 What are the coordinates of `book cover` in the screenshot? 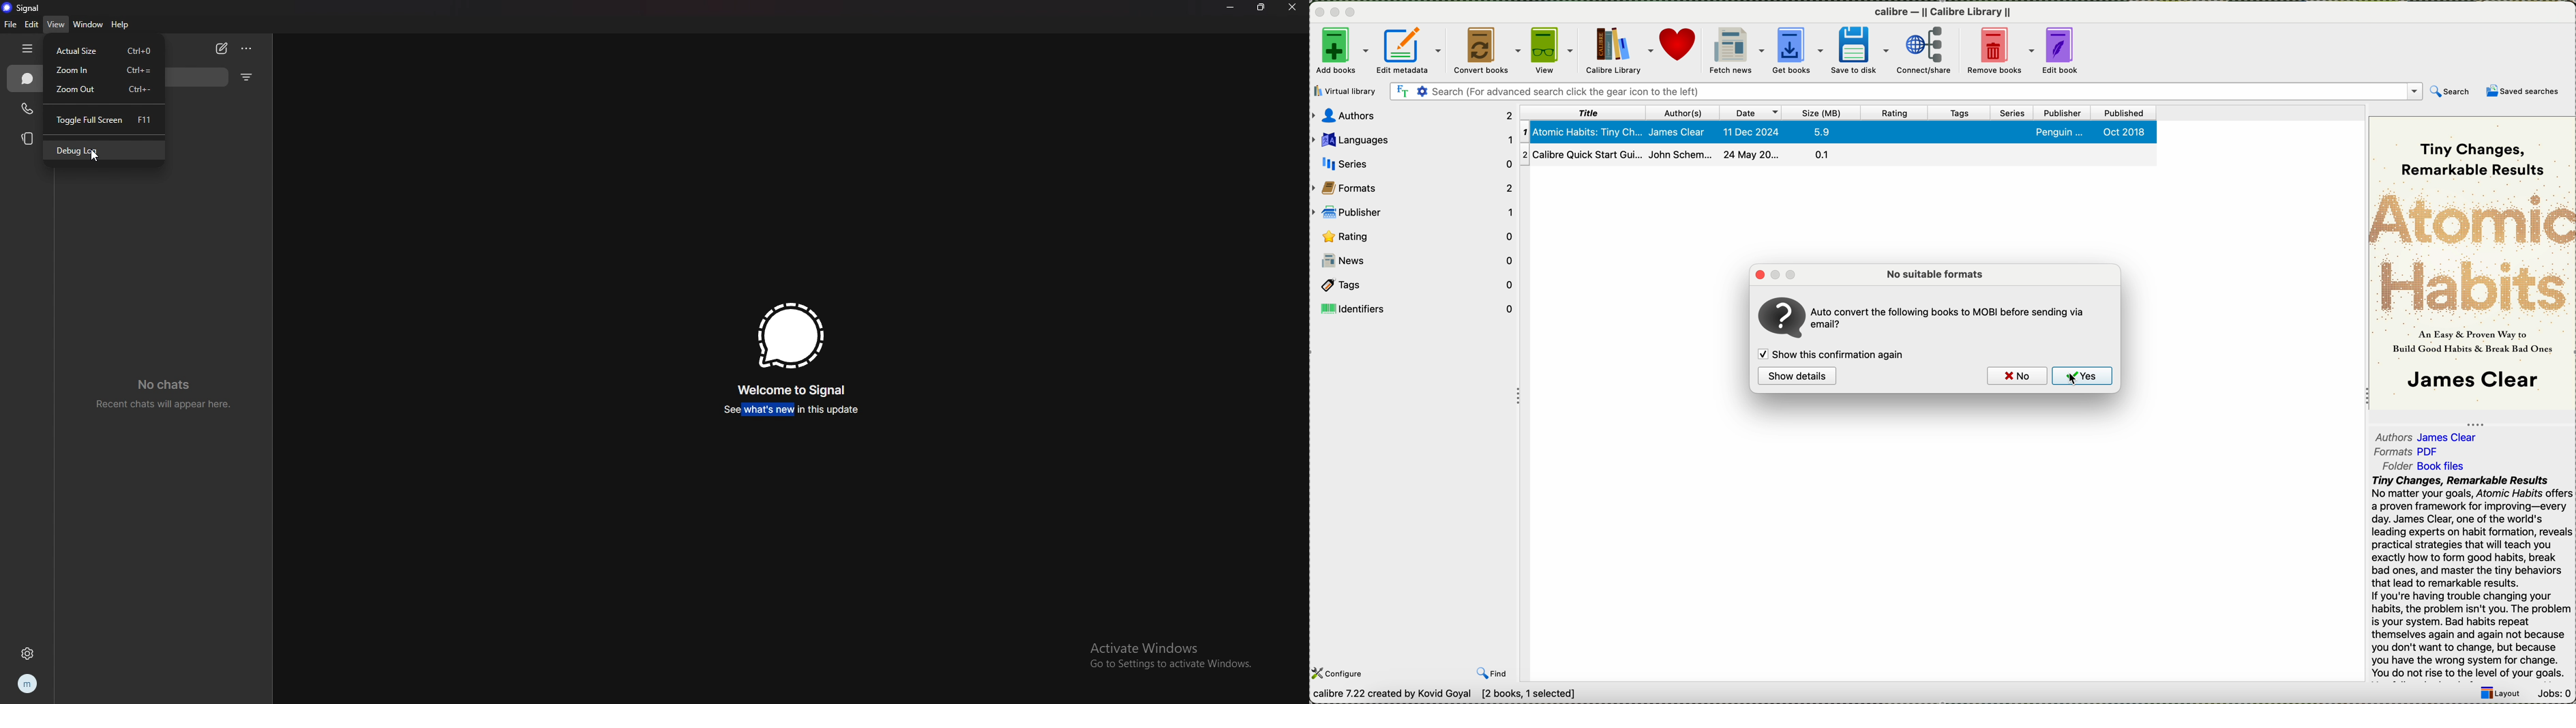 It's located at (2473, 264).